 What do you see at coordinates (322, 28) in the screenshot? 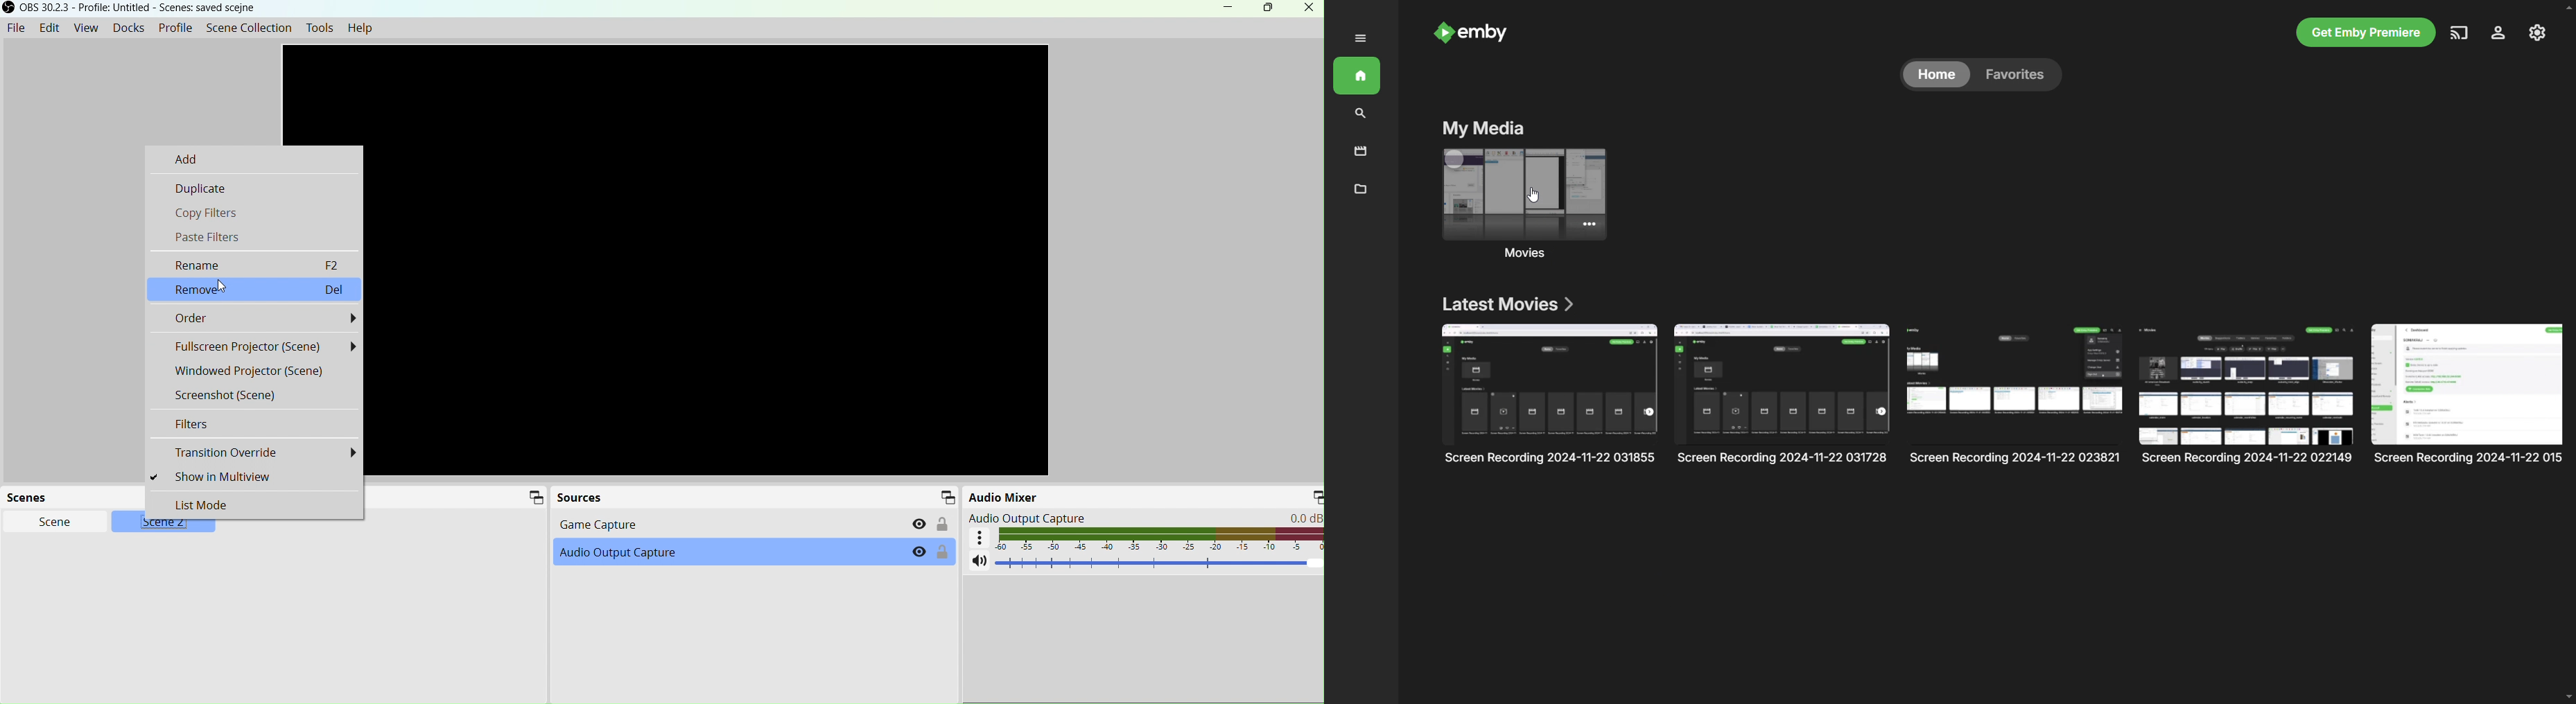
I see `Tools` at bounding box center [322, 28].